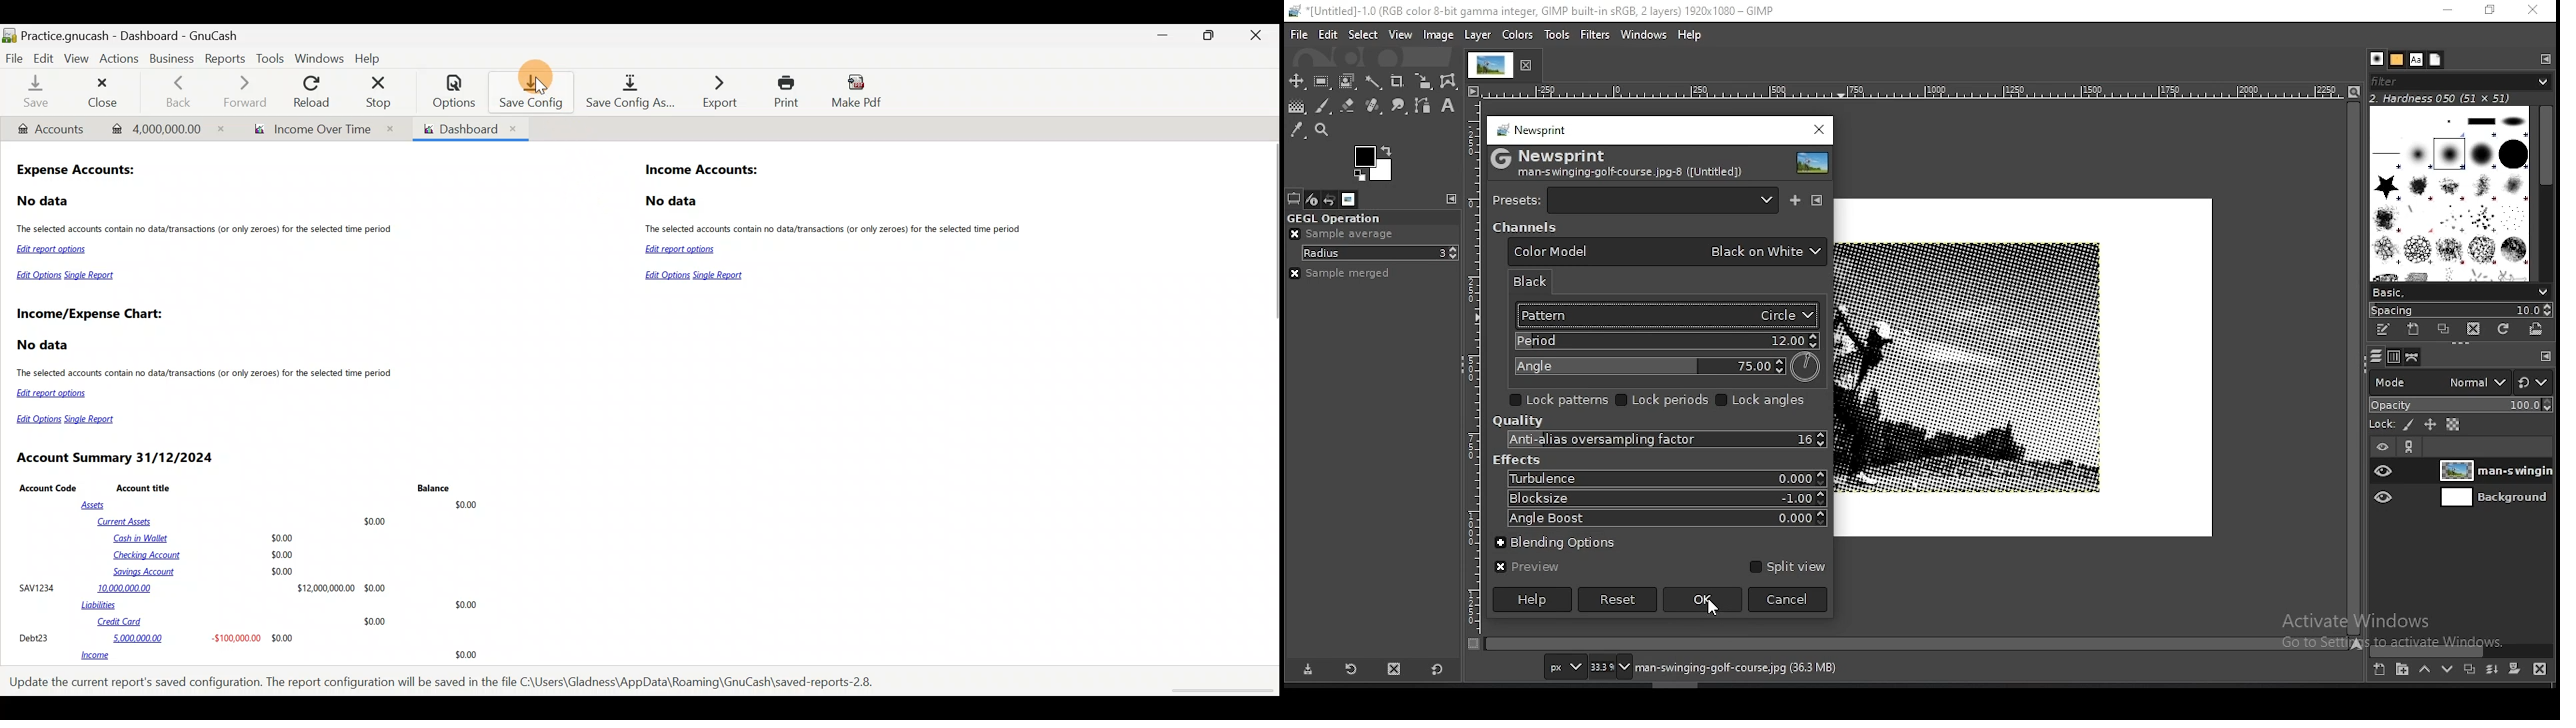  I want to click on anti-aliasing oversampling factor, so click(1659, 440).